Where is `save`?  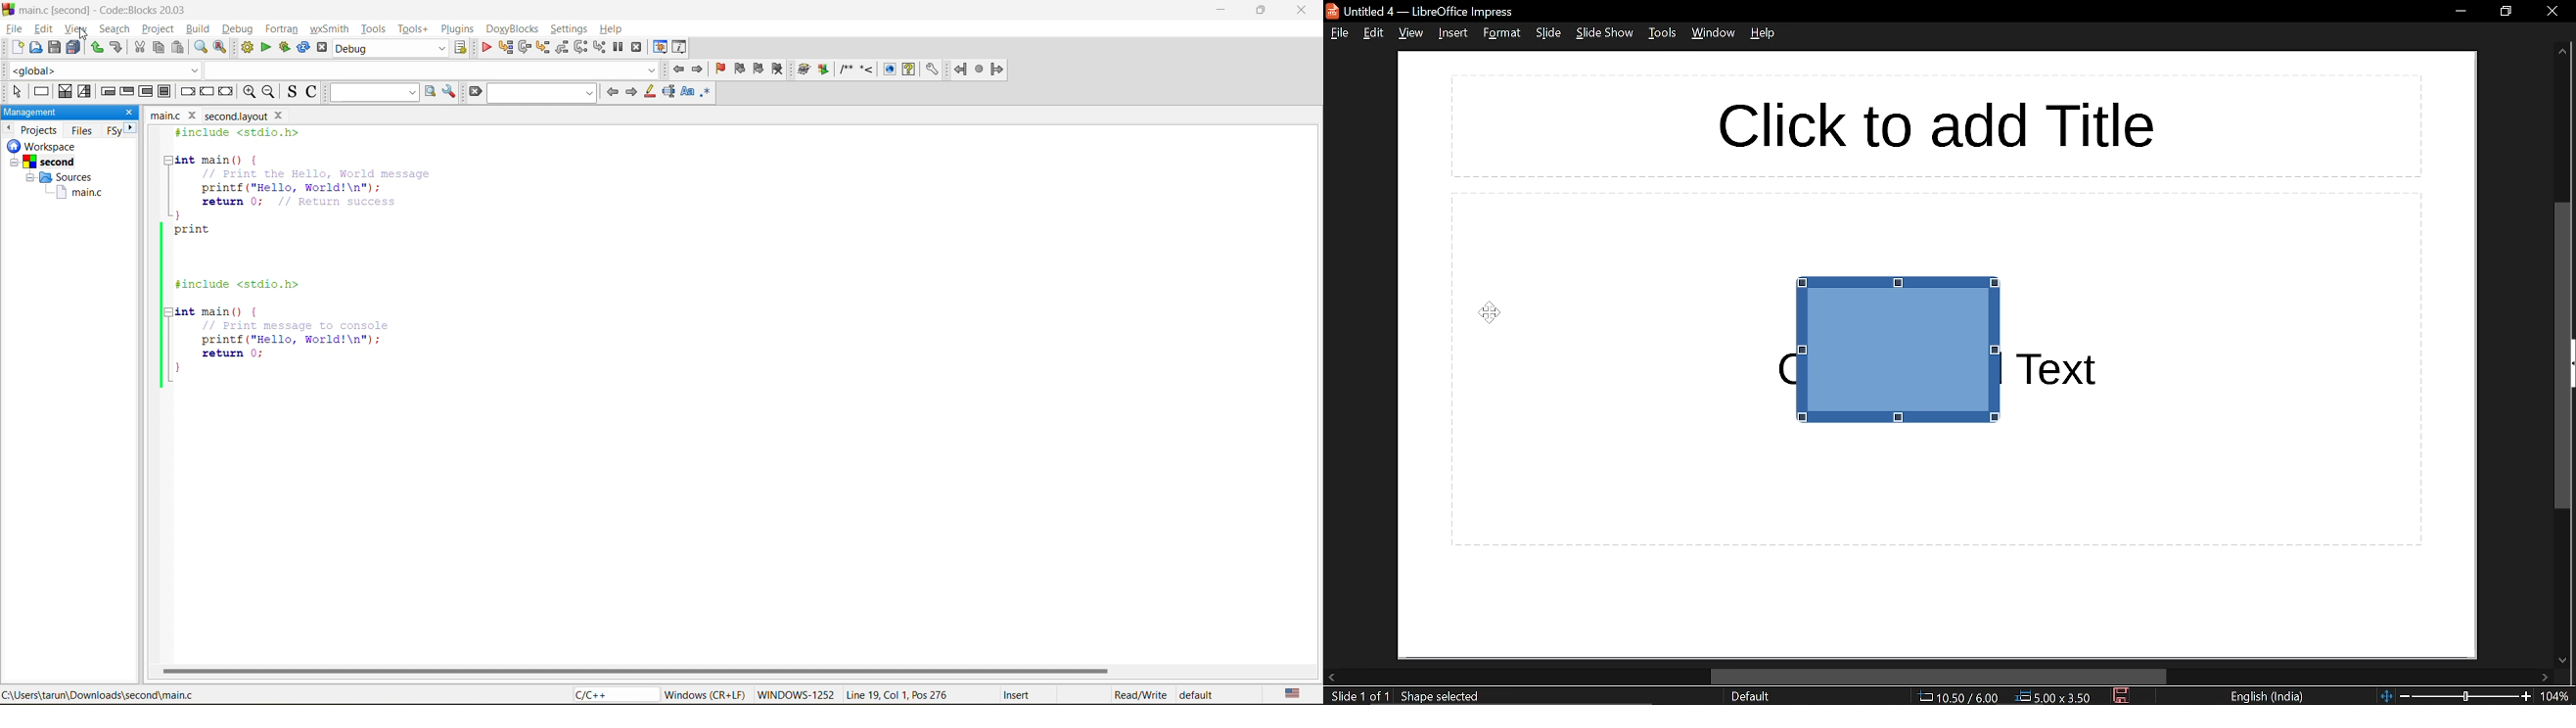 save is located at coordinates (52, 46).